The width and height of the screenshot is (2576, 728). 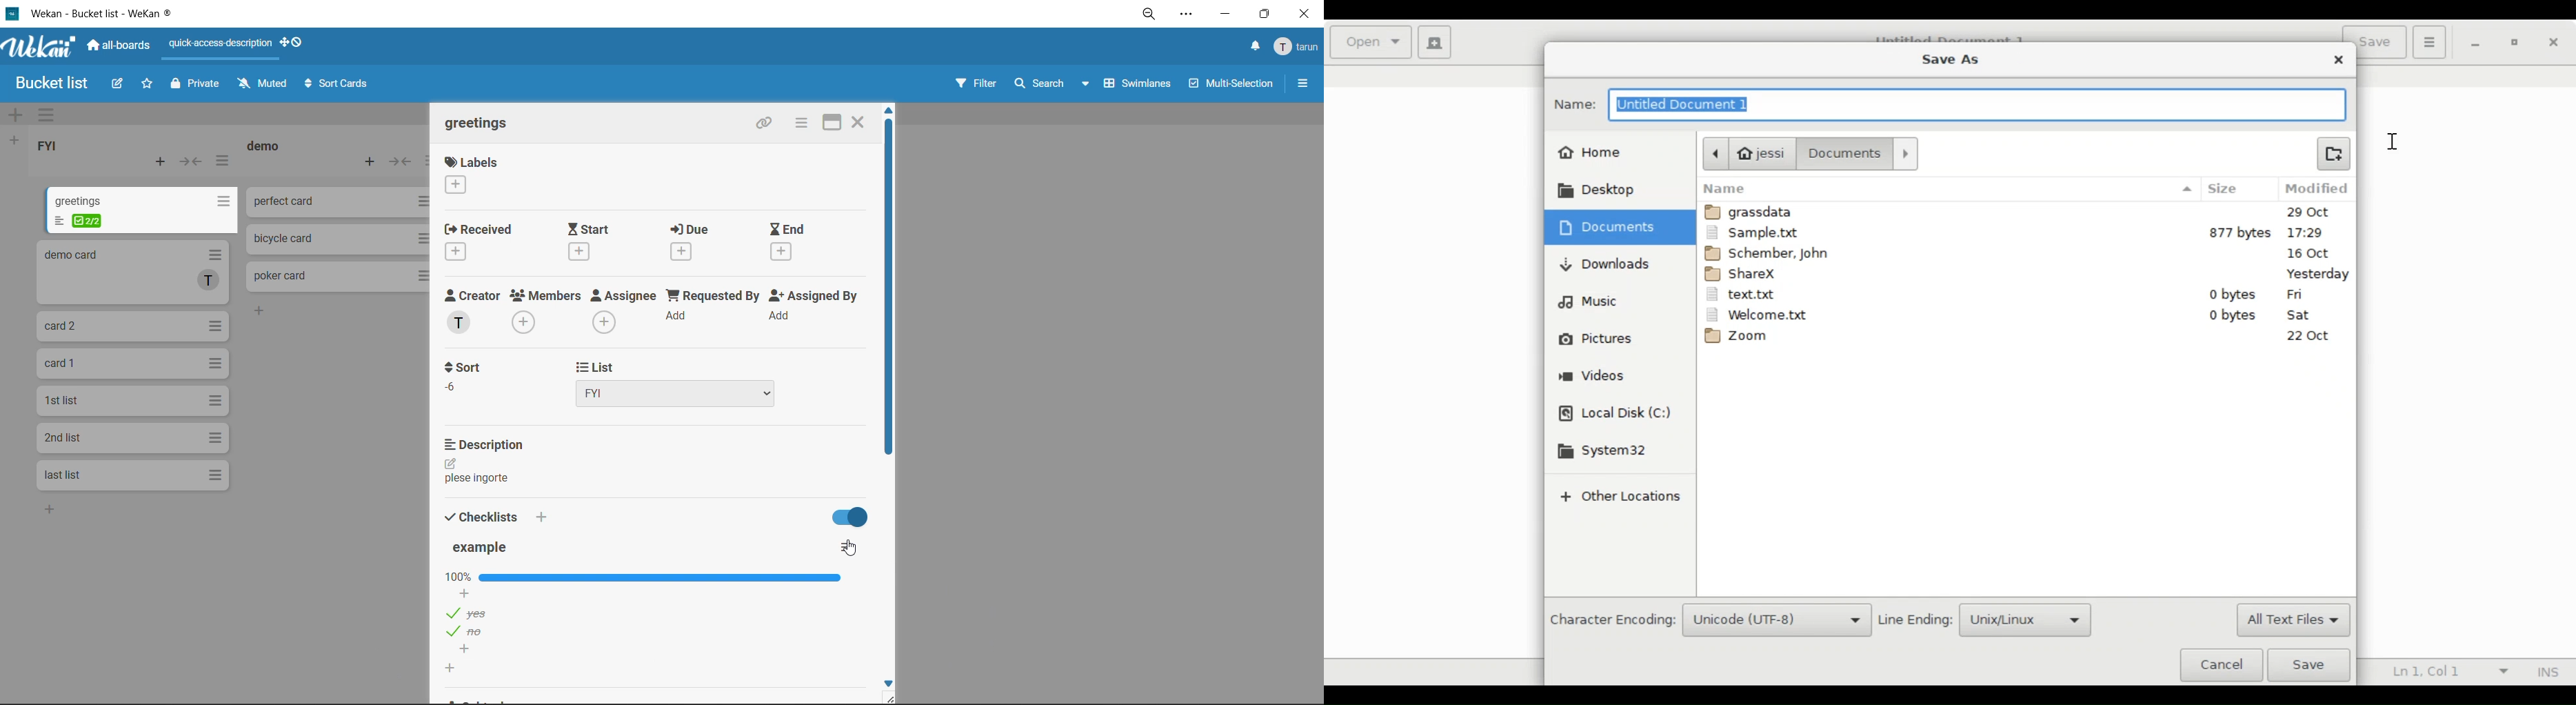 What do you see at coordinates (2319, 189) in the screenshot?
I see `Modified` at bounding box center [2319, 189].